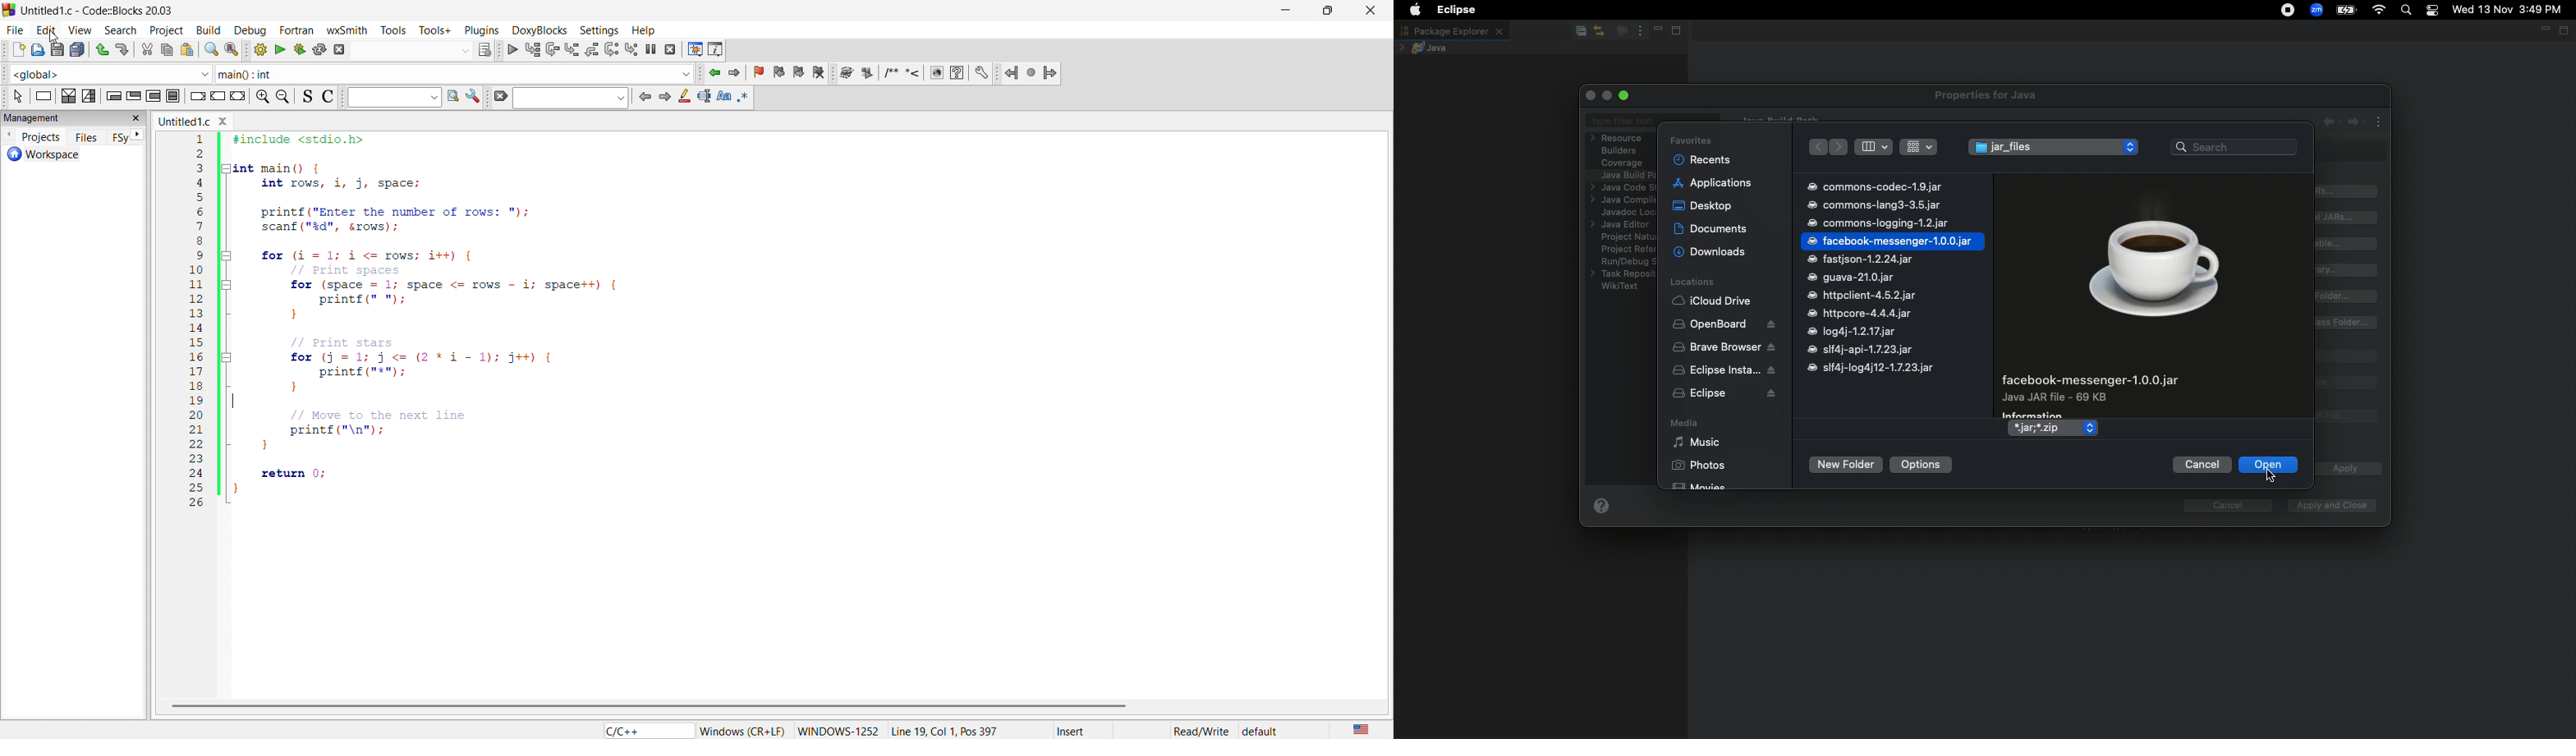  Describe the element at coordinates (167, 50) in the screenshot. I see `copy` at that location.